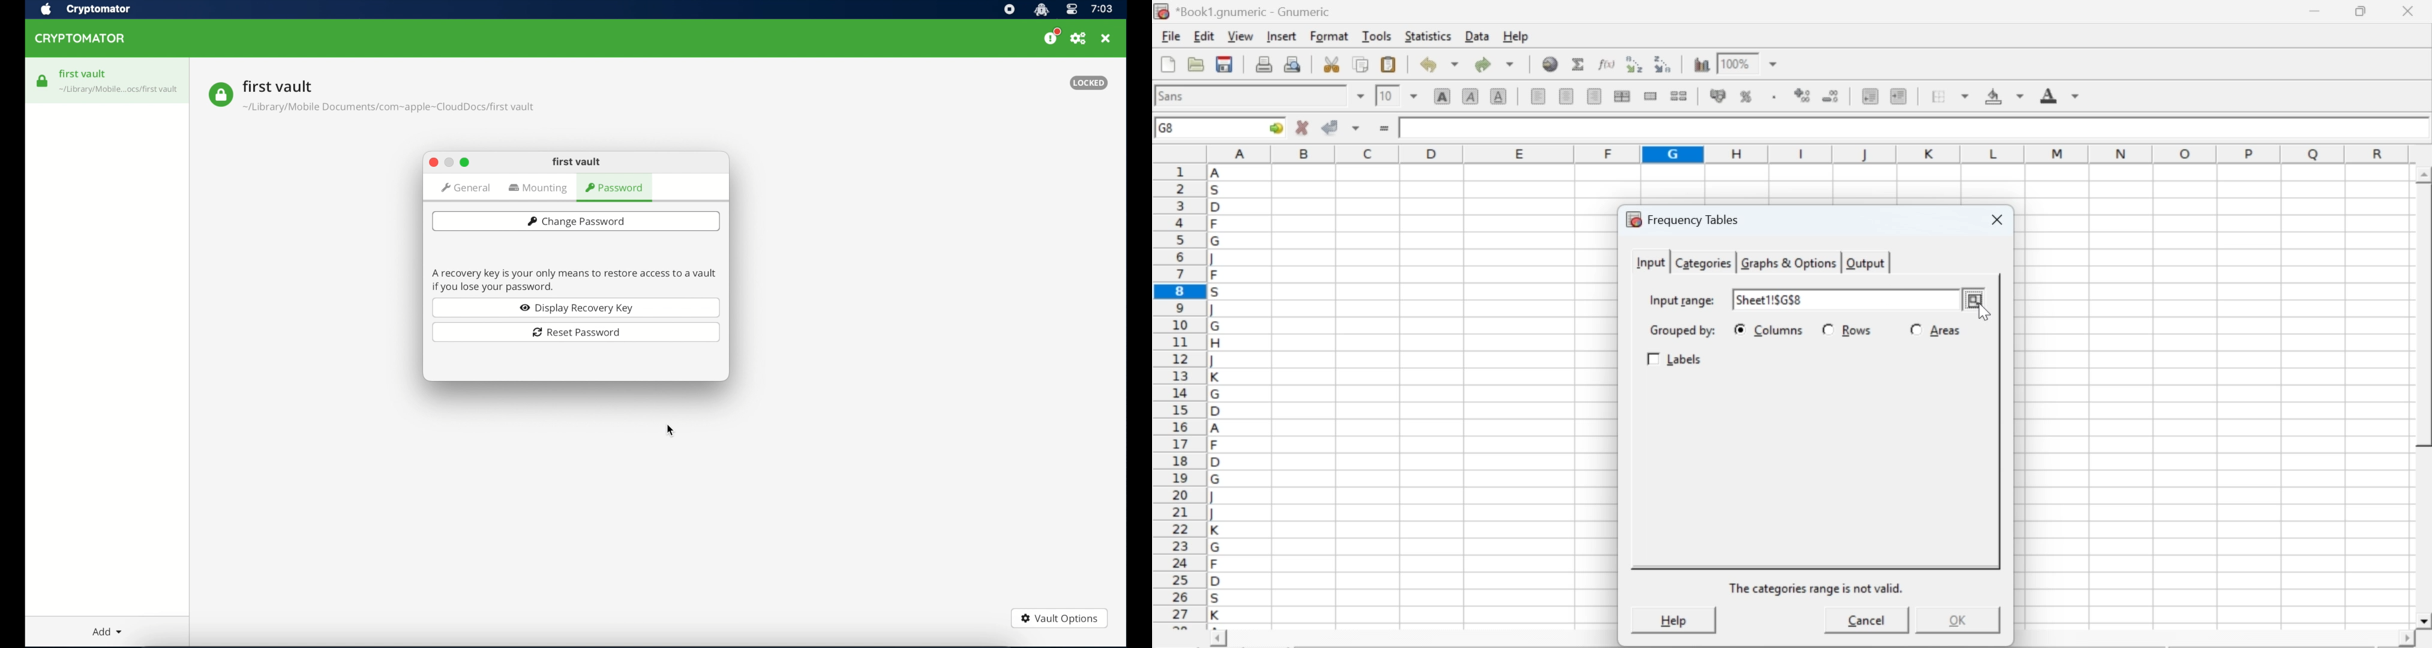 The image size is (2436, 672). Describe the element at coordinates (1945, 330) in the screenshot. I see `areas` at that location.